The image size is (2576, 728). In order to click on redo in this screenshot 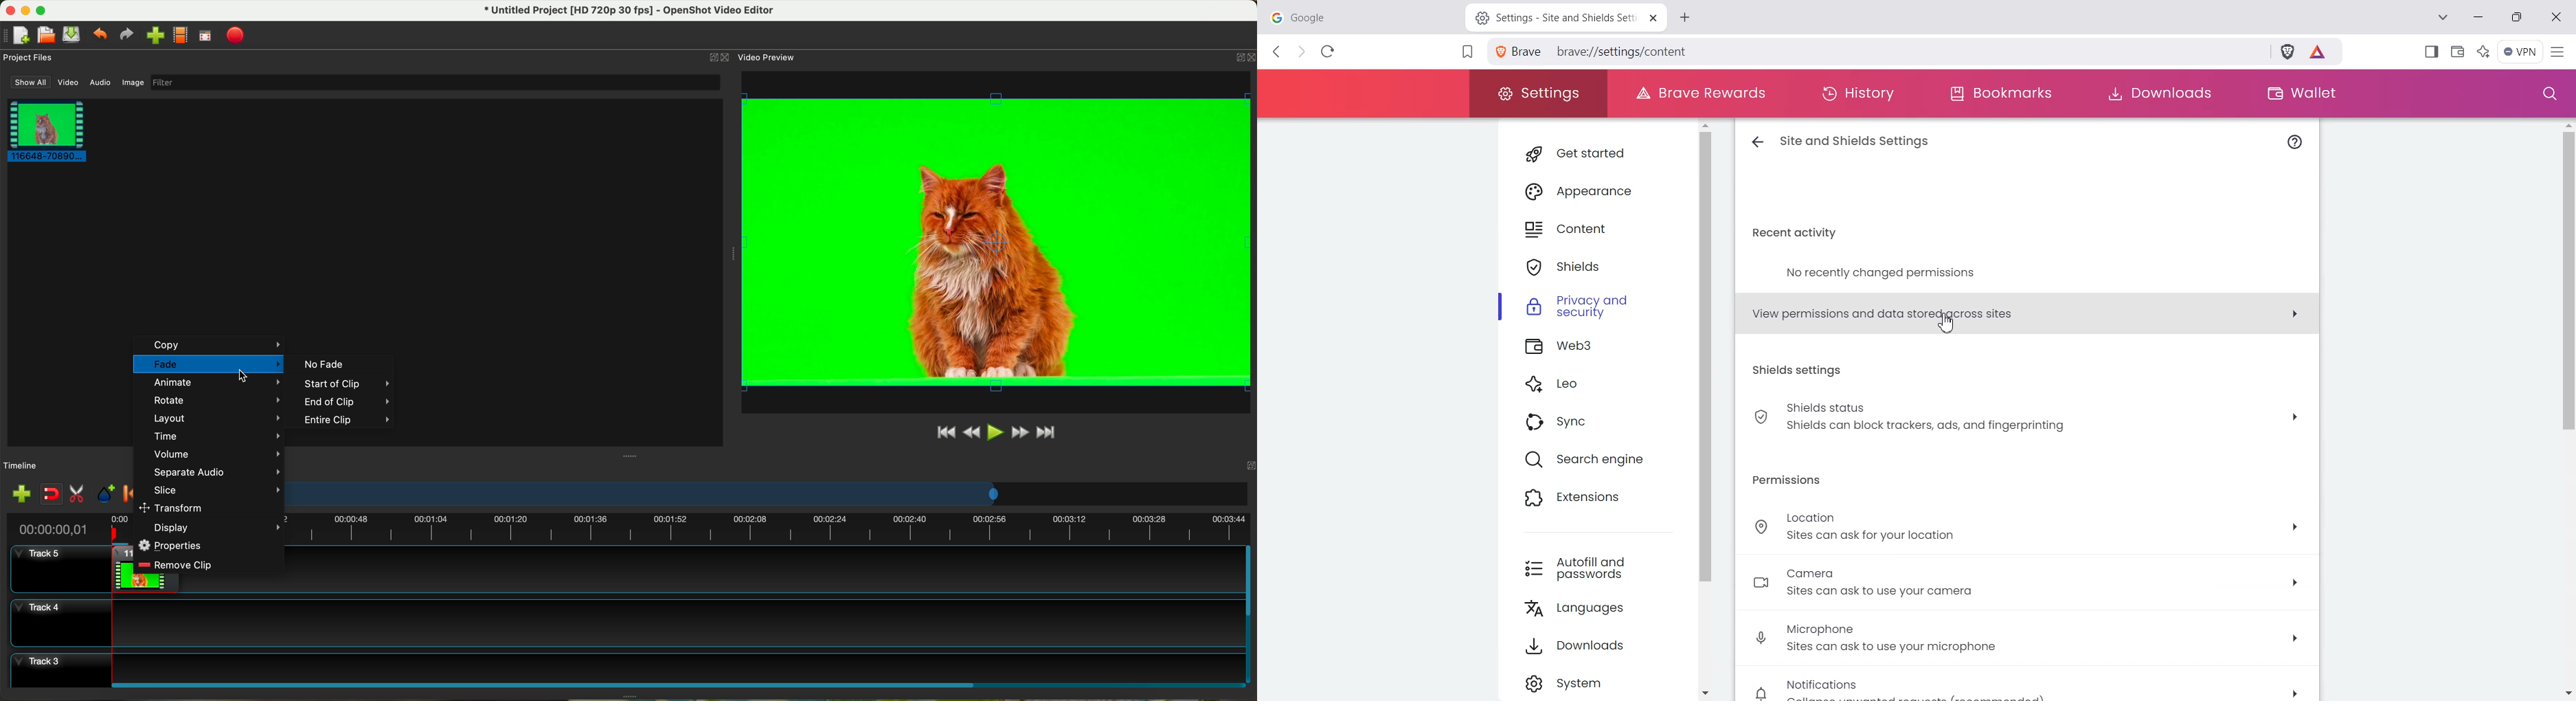, I will do `click(126, 34)`.